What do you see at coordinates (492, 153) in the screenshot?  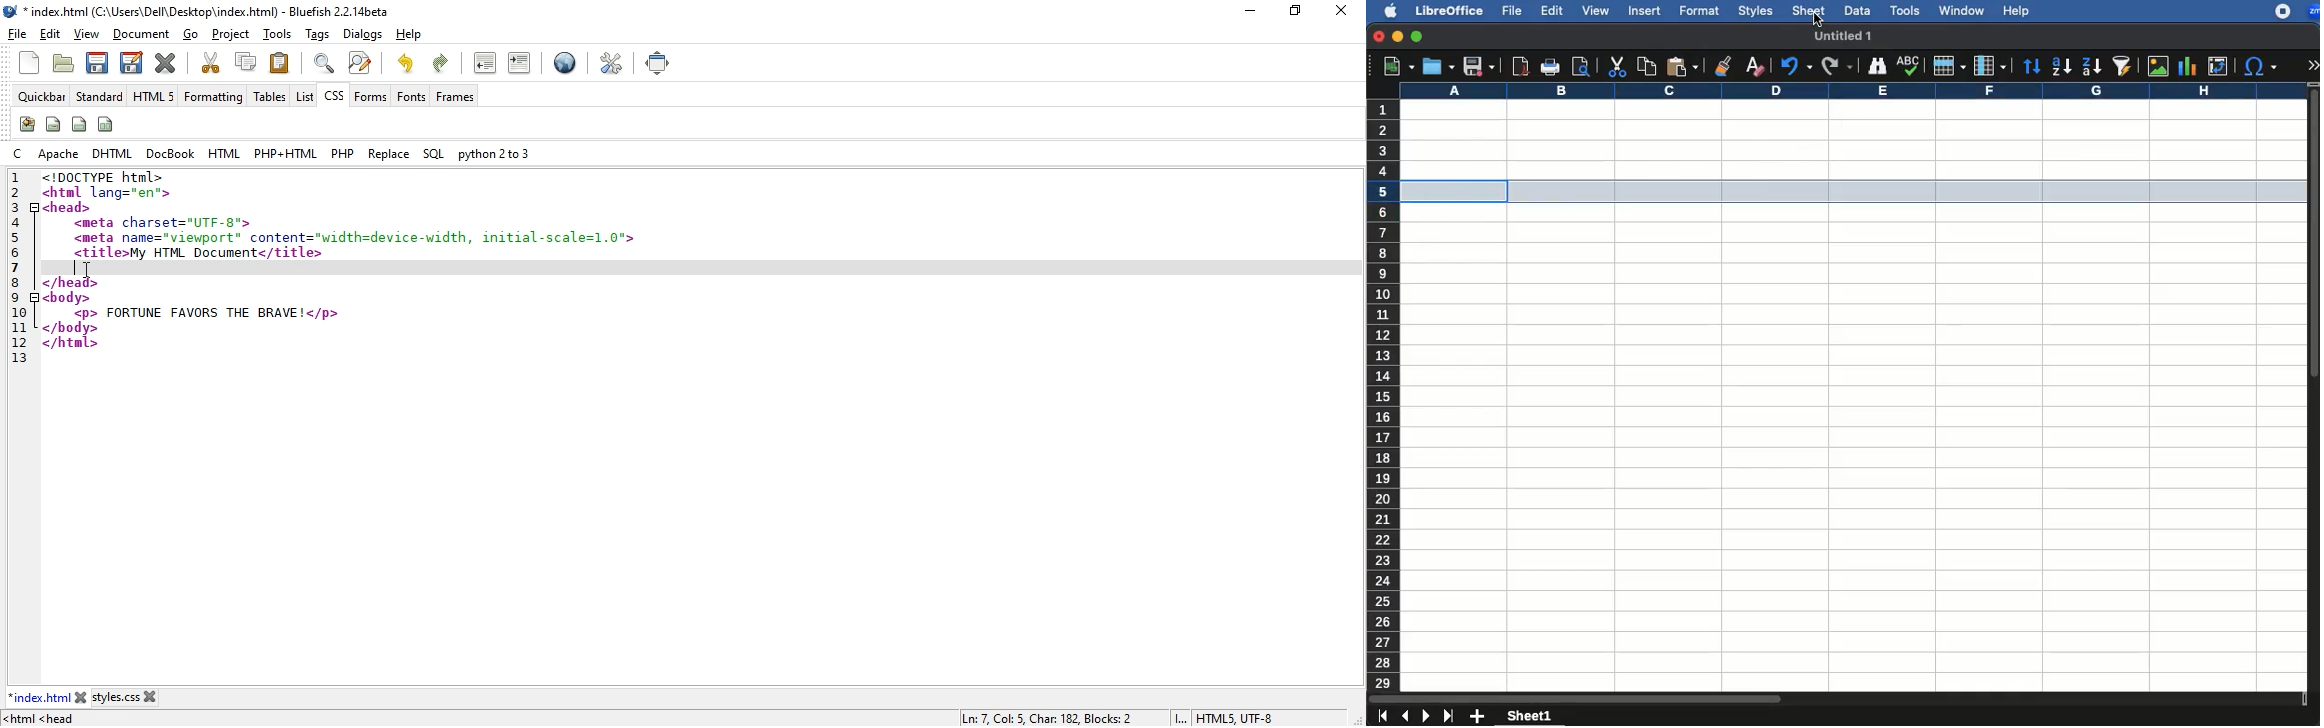 I see `python 2 to 3` at bounding box center [492, 153].